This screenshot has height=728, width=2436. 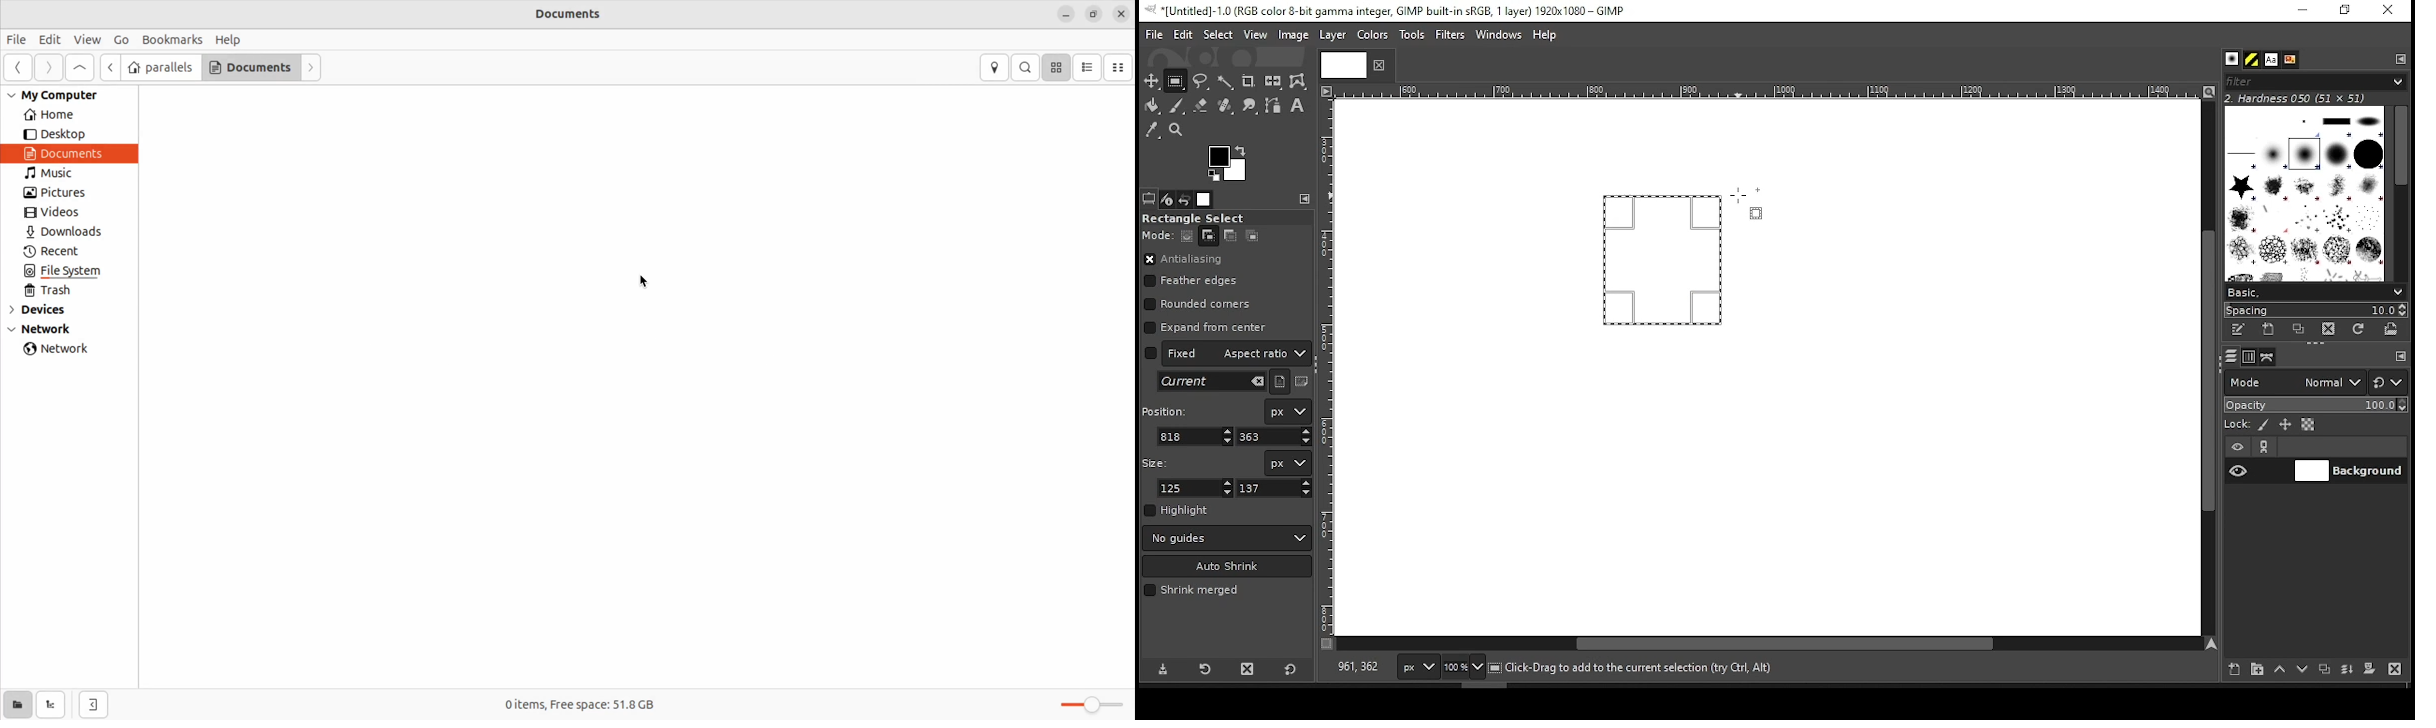 What do you see at coordinates (2230, 667) in the screenshot?
I see `new layer` at bounding box center [2230, 667].